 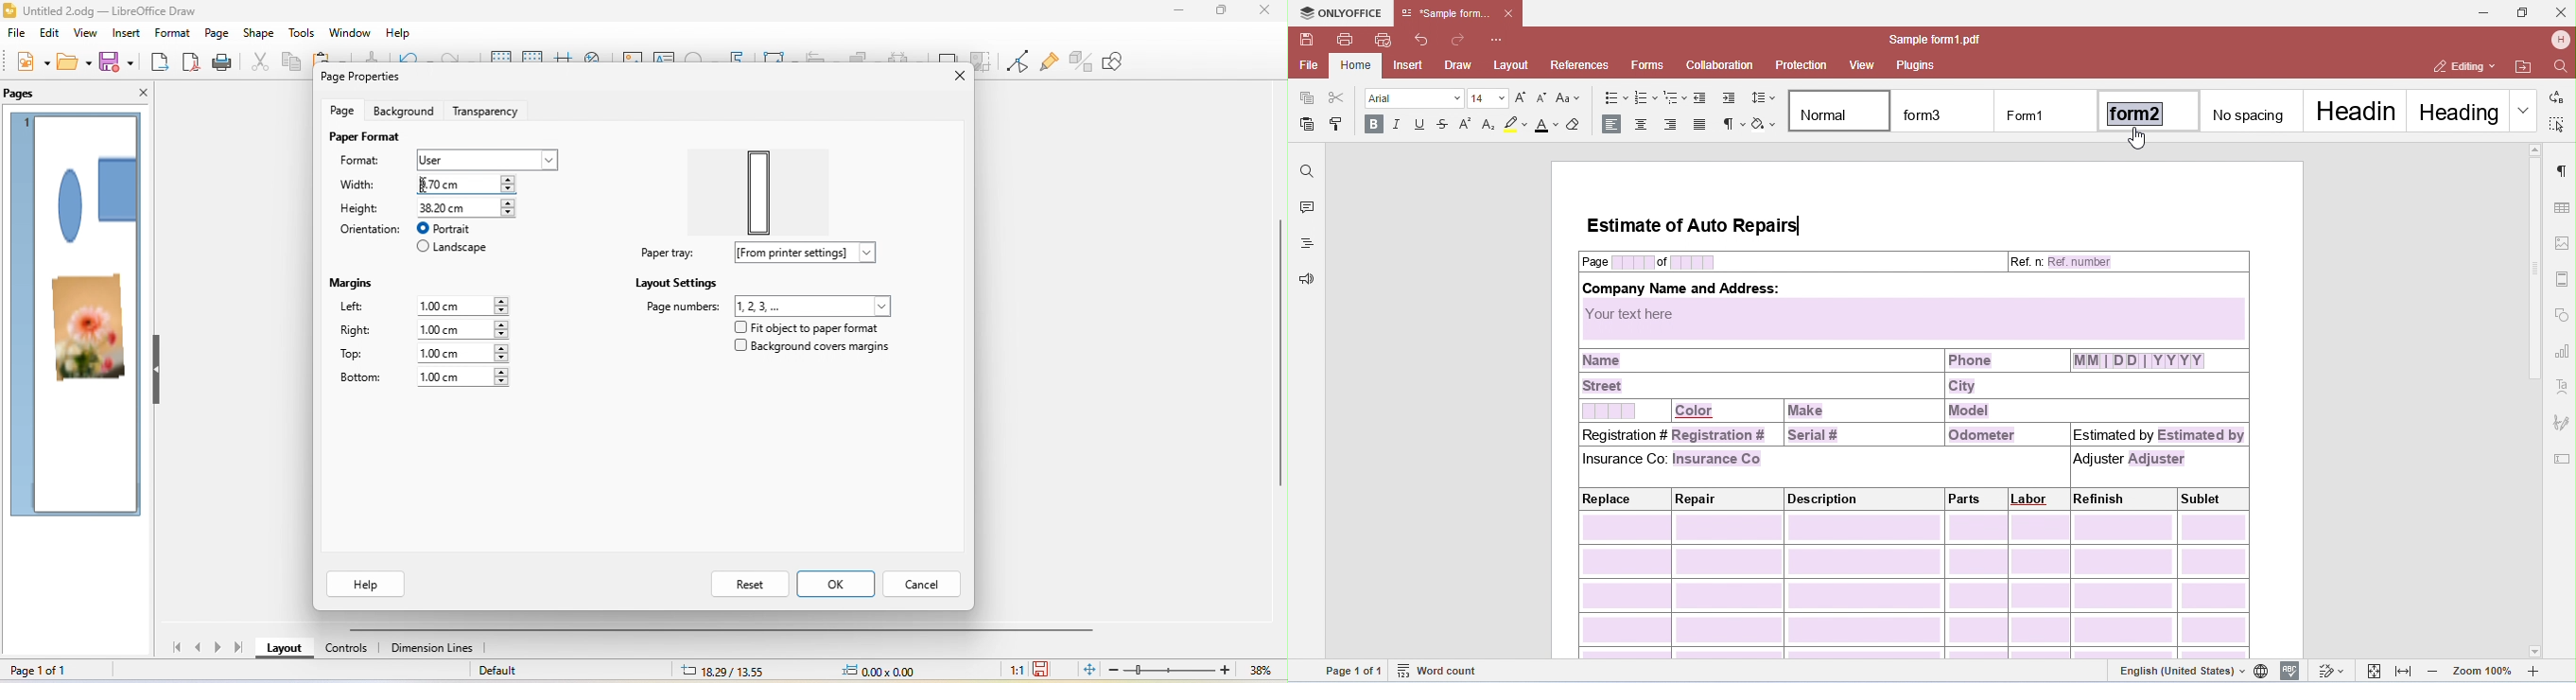 What do you see at coordinates (458, 60) in the screenshot?
I see `redo` at bounding box center [458, 60].